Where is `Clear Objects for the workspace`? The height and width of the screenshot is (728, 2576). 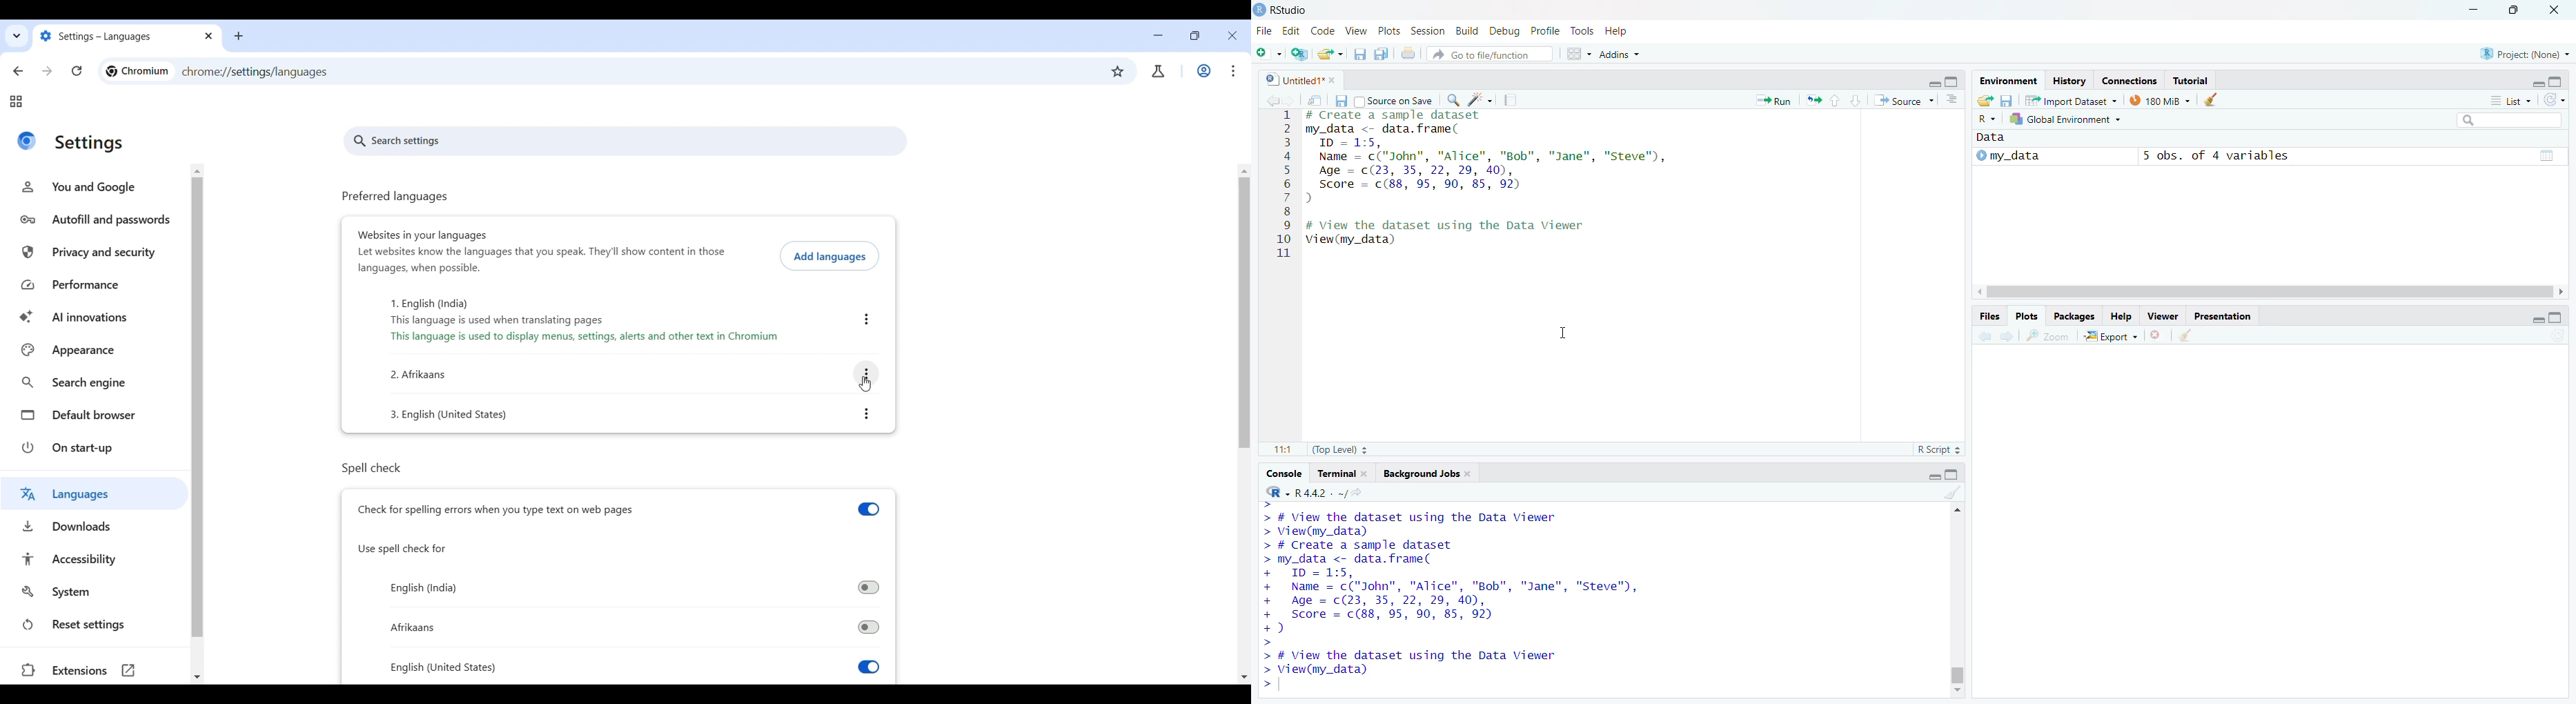
Clear Objects for the workspace is located at coordinates (1950, 492).